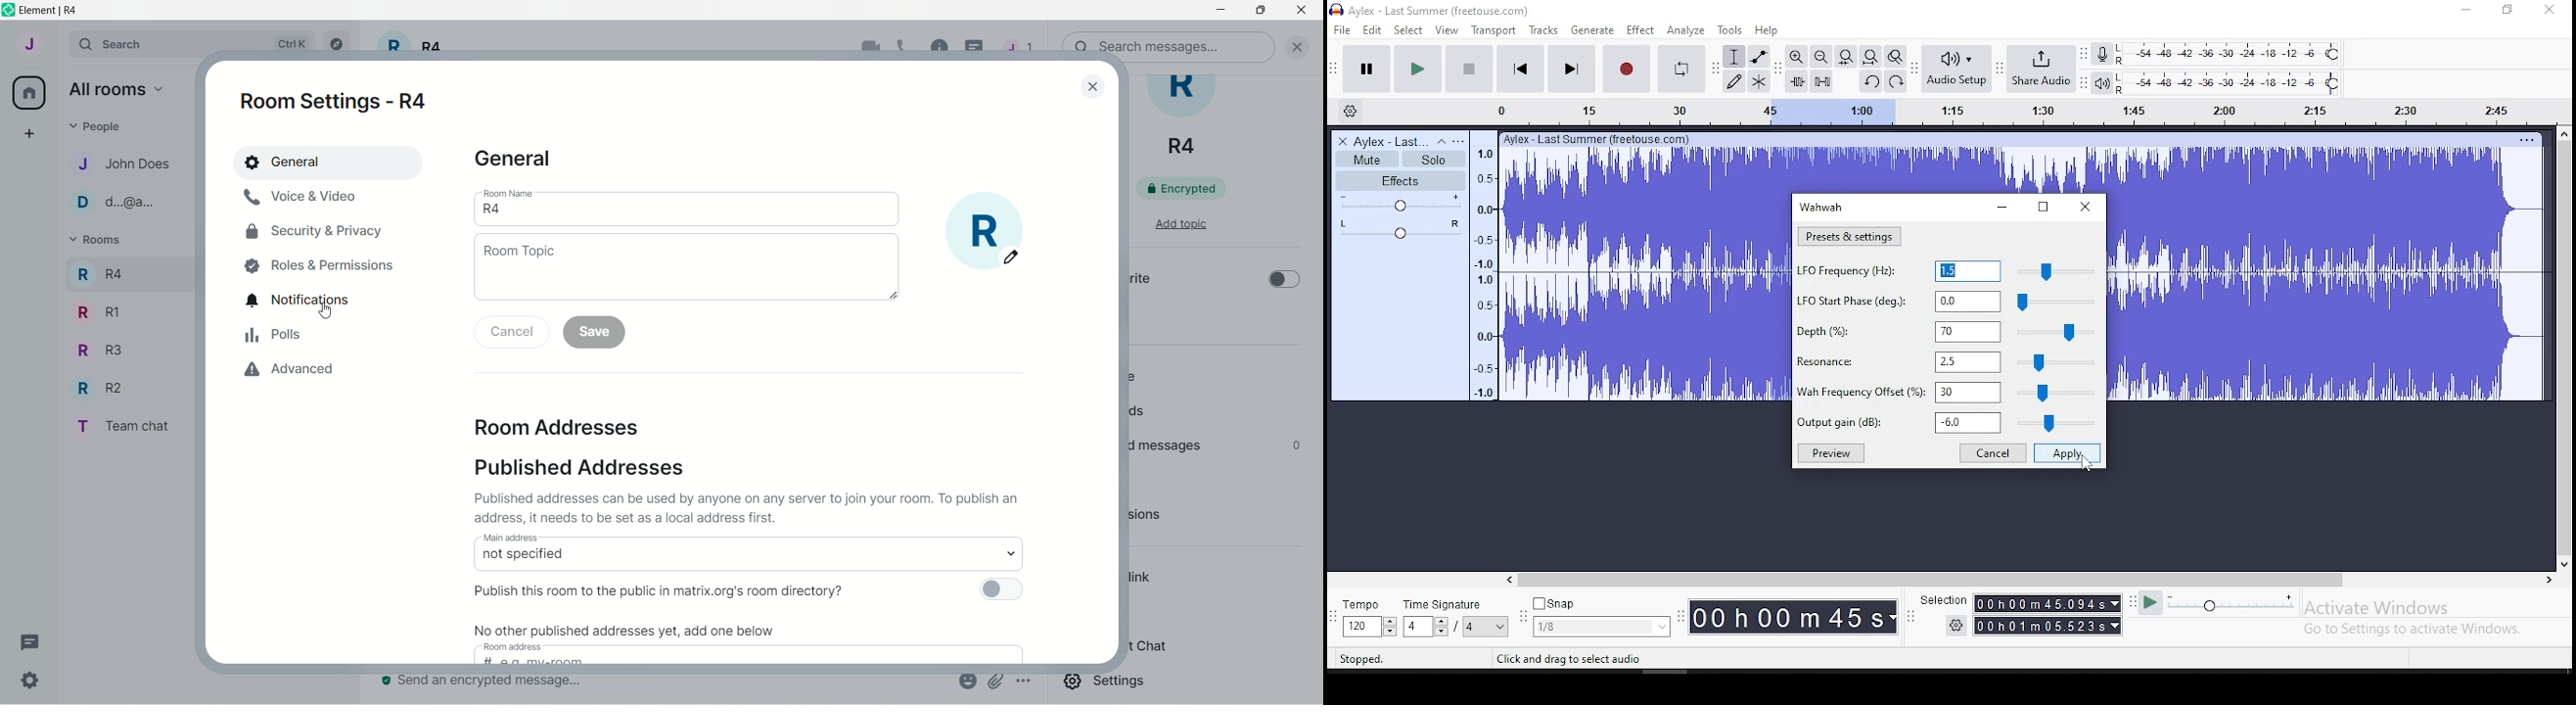 This screenshot has height=728, width=2576. Describe the element at coordinates (871, 45) in the screenshot. I see `video call` at that location.